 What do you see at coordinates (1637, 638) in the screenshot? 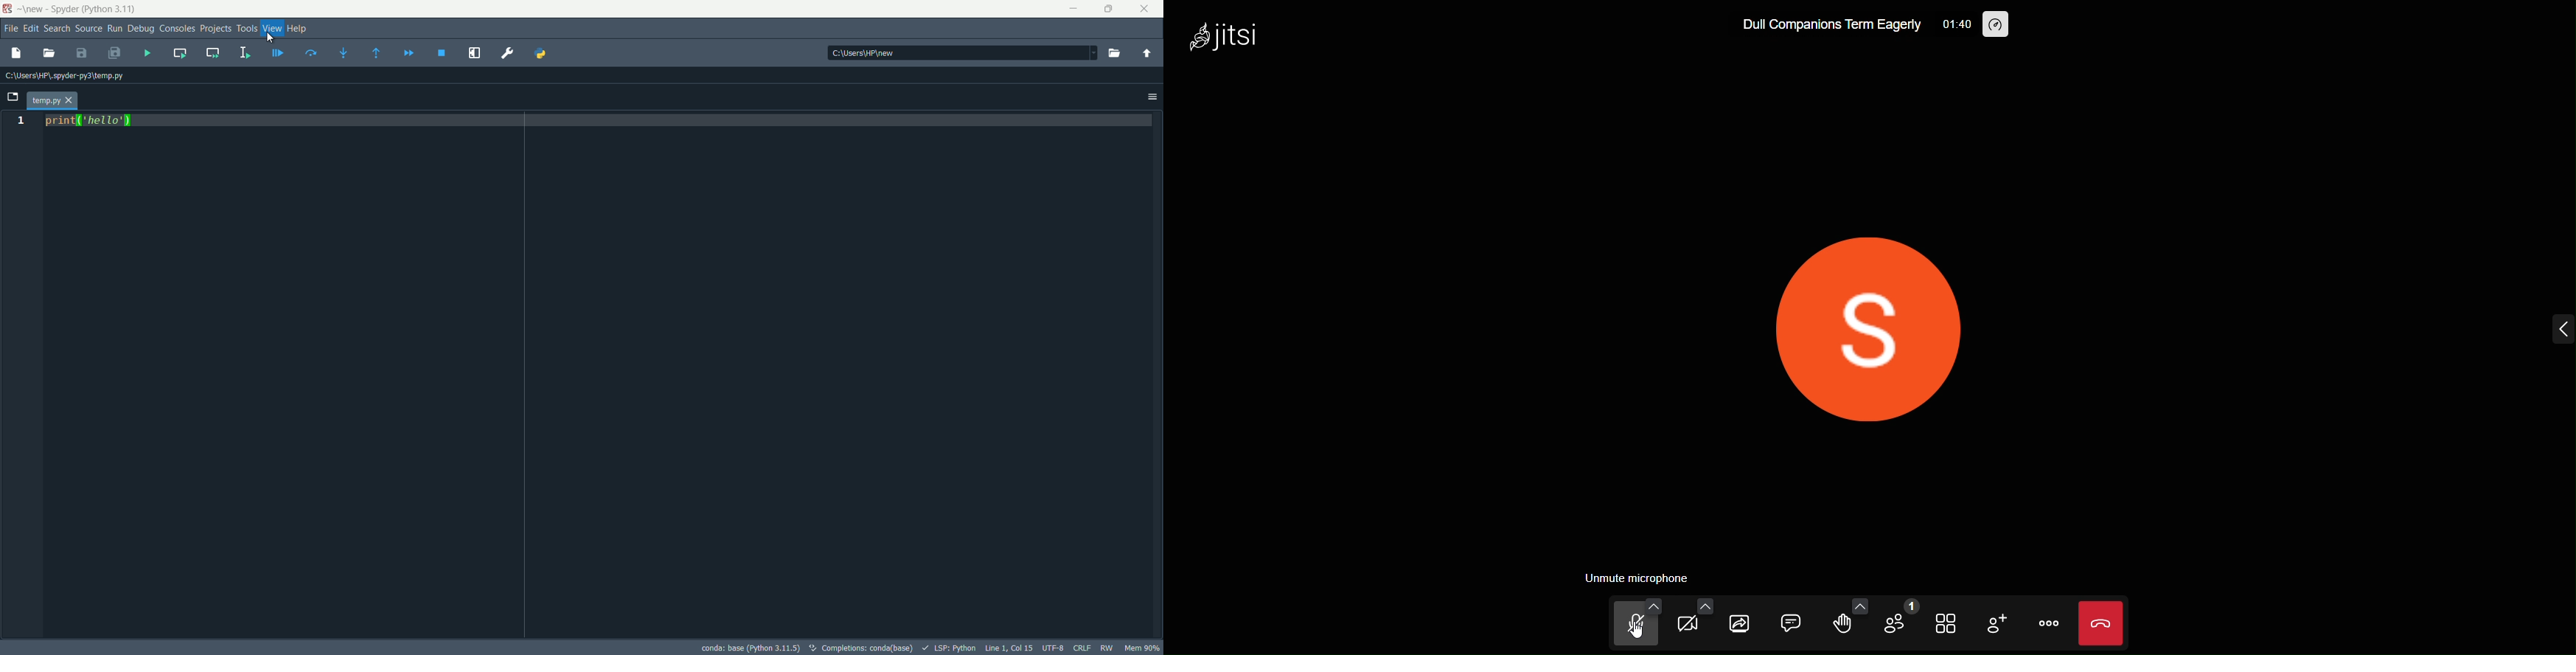
I see `cursor` at bounding box center [1637, 638].